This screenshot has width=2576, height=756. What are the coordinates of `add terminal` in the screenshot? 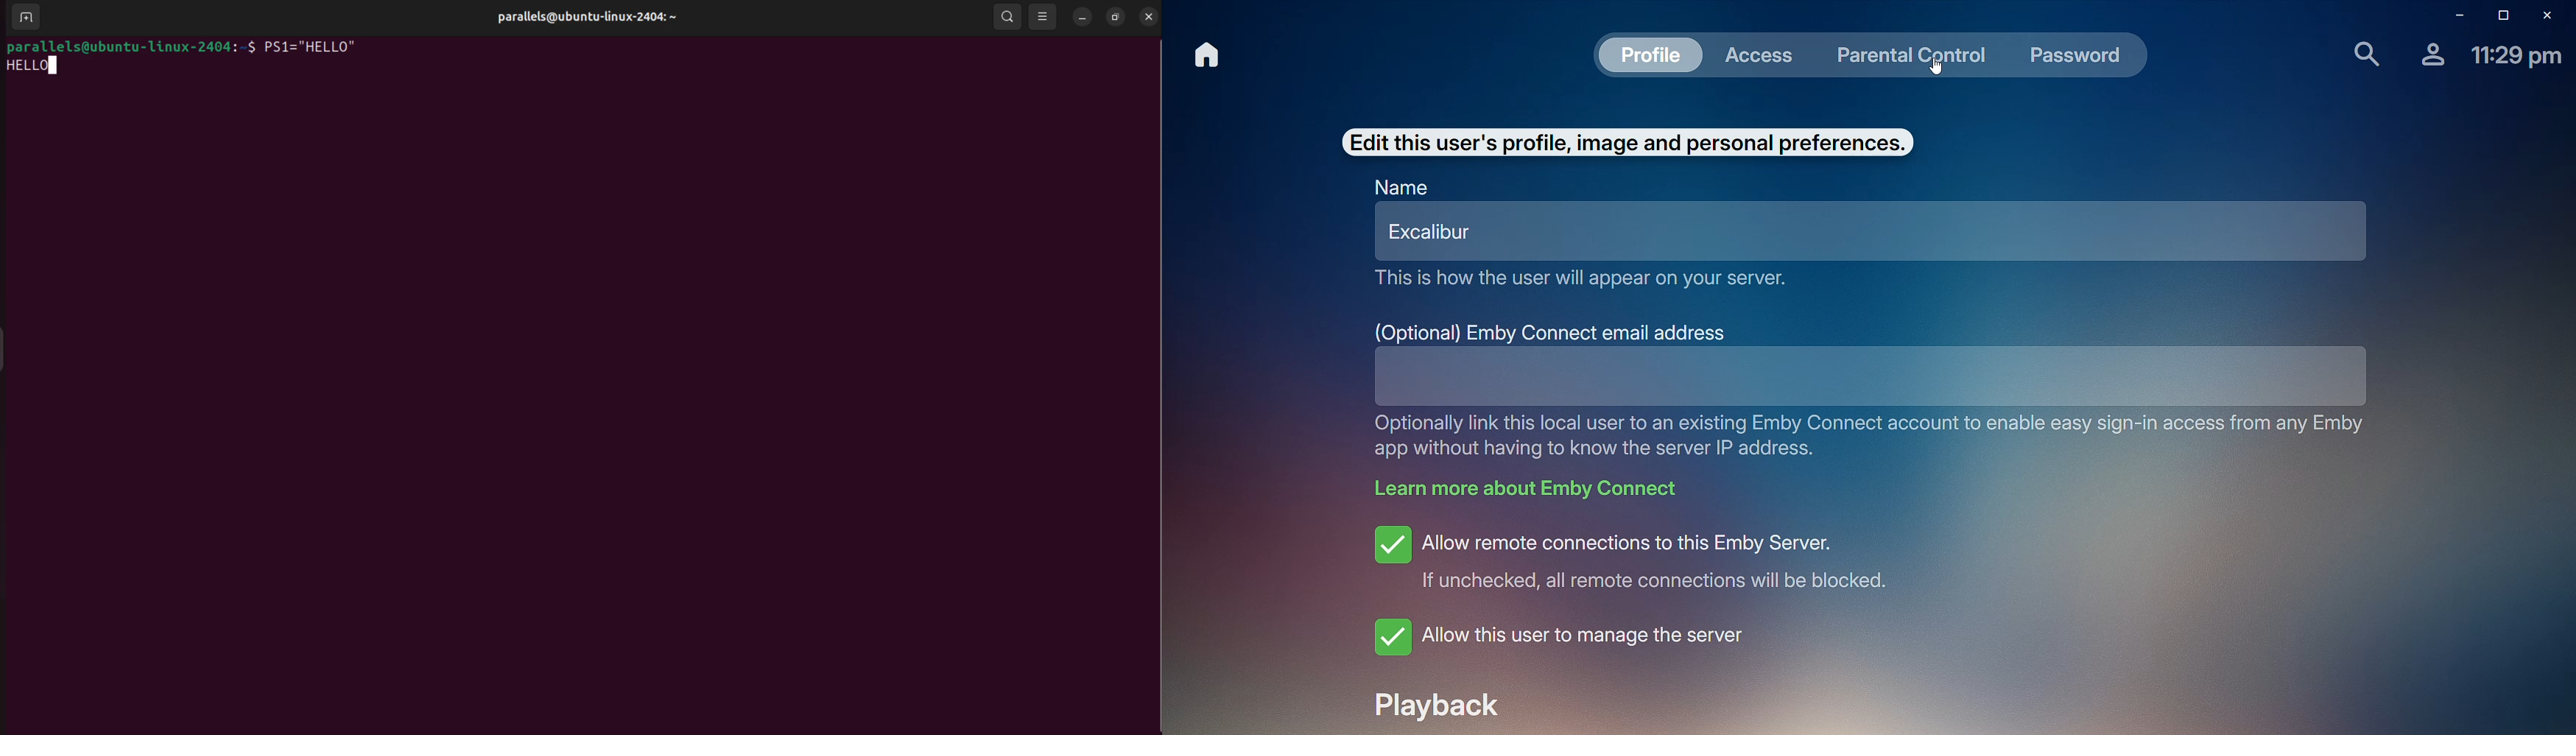 It's located at (25, 18).